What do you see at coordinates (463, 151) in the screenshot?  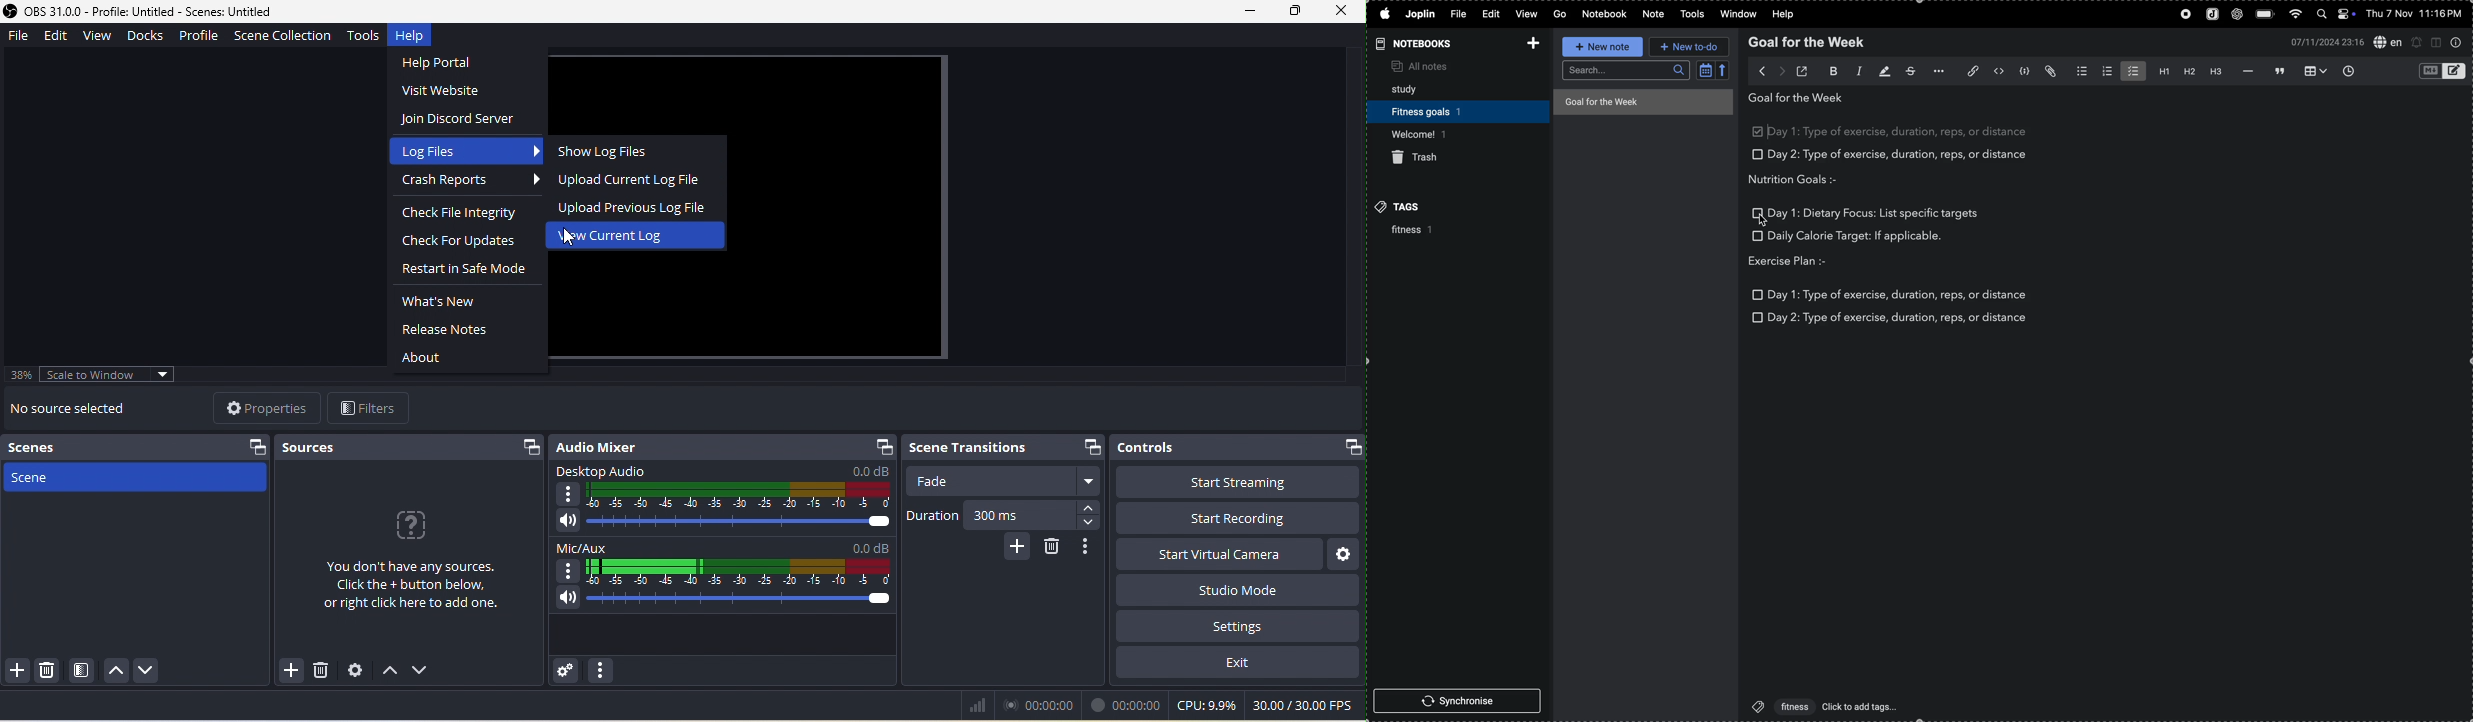 I see `log file` at bounding box center [463, 151].